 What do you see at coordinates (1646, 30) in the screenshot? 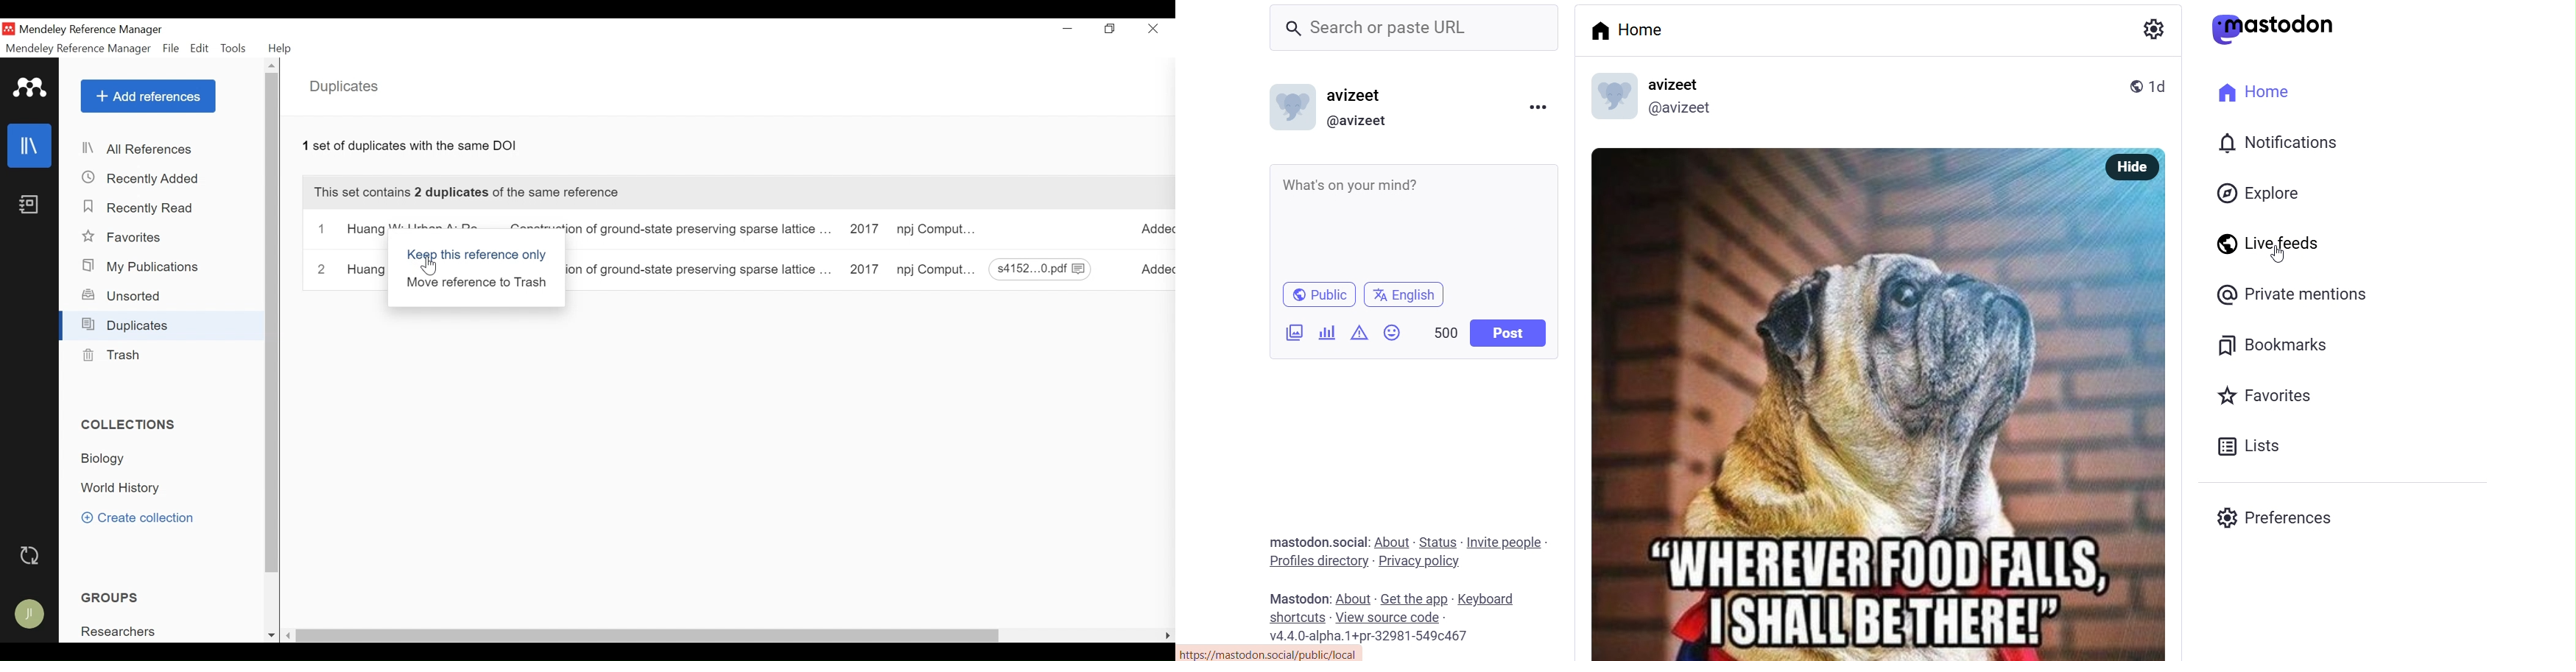
I see `home` at bounding box center [1646, 30].